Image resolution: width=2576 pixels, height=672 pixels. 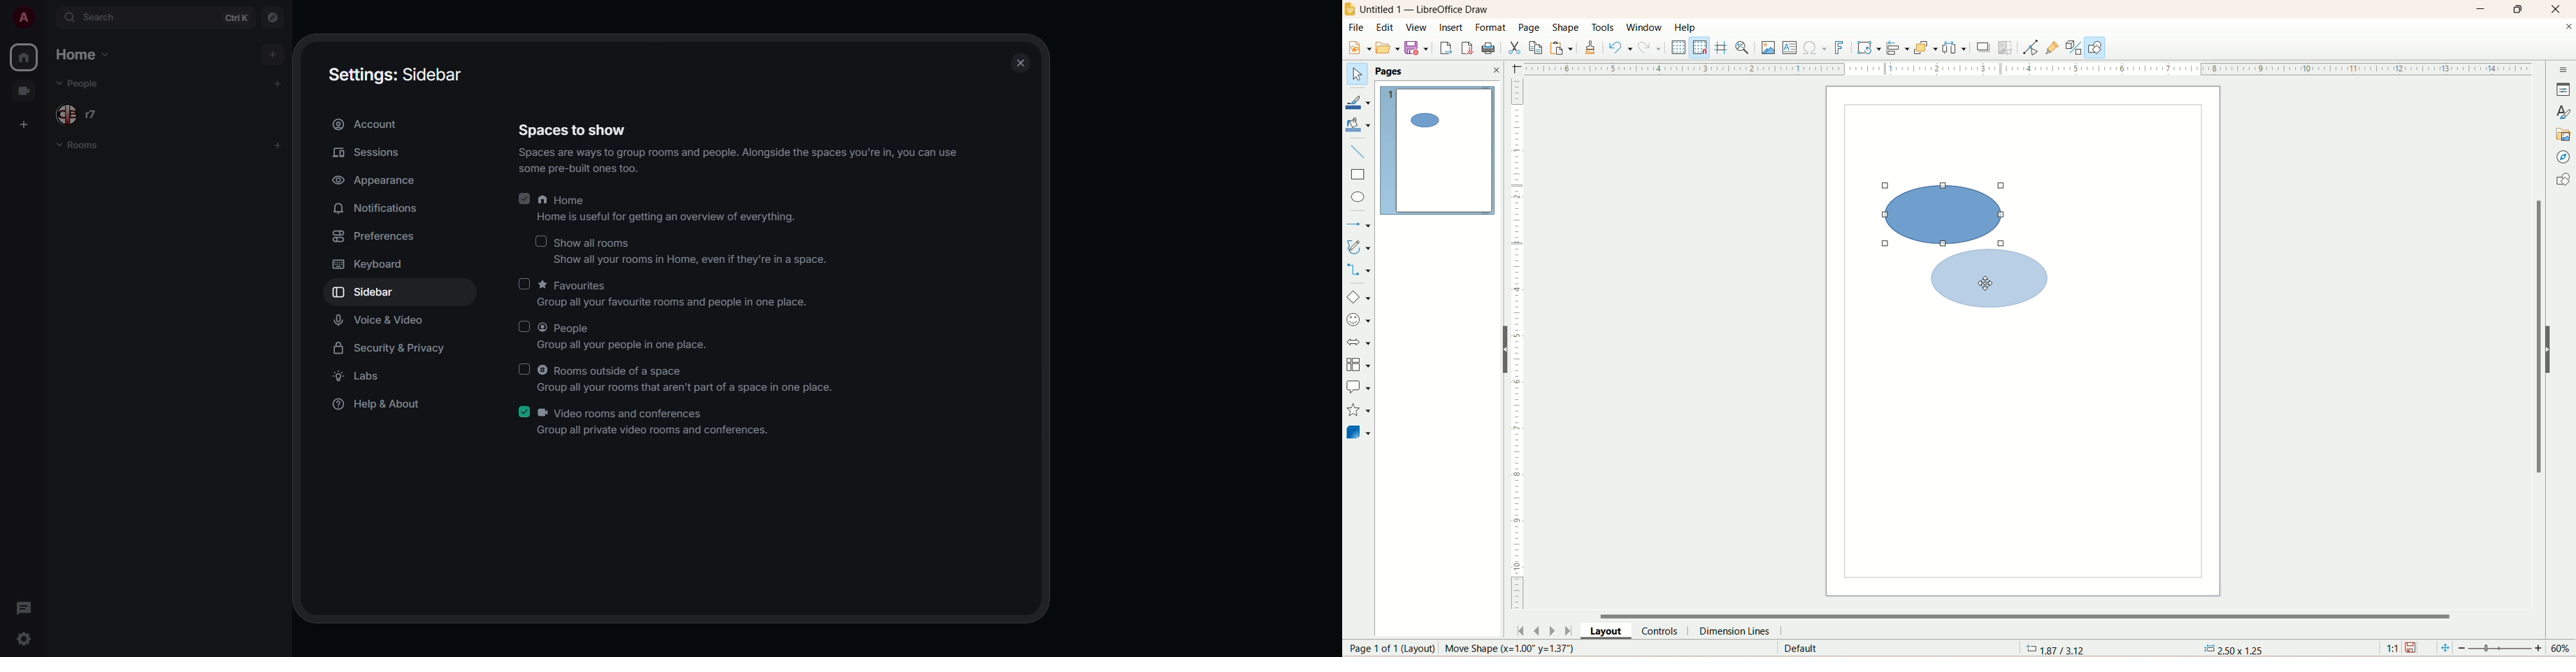 I want to click on rectangle, so click(x=1360, y=174).